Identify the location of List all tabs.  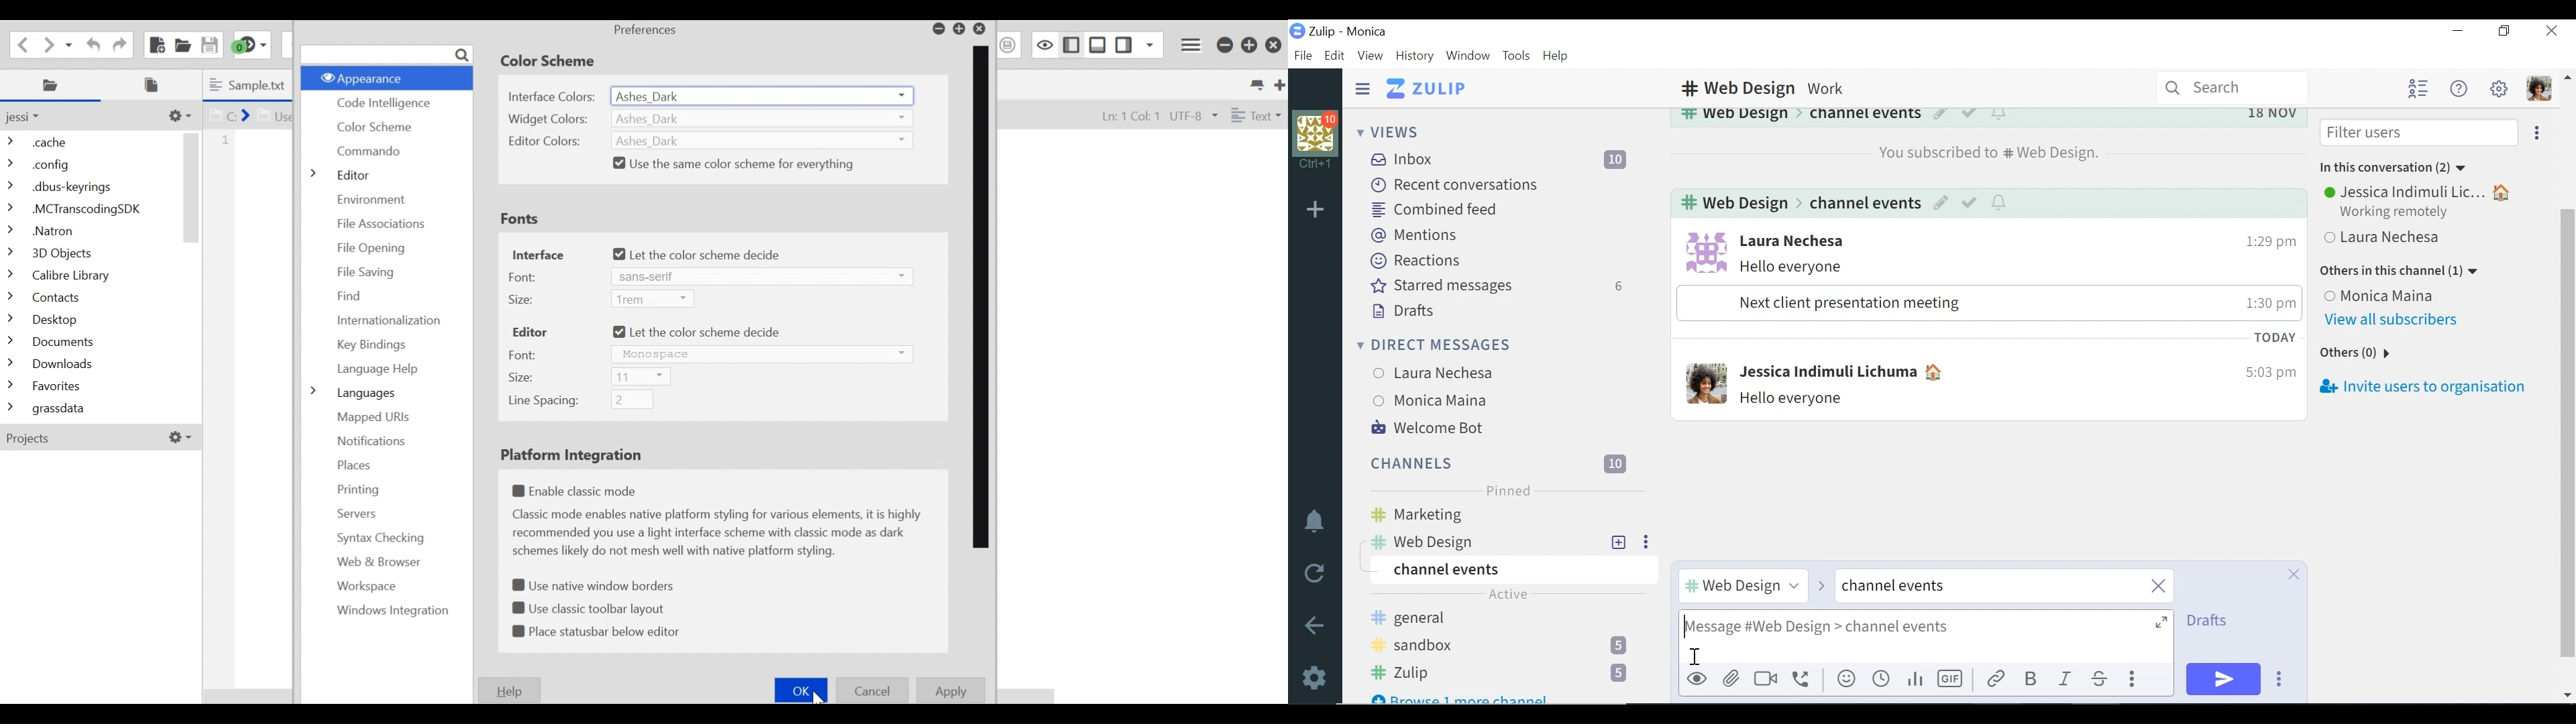
(1255, 83).